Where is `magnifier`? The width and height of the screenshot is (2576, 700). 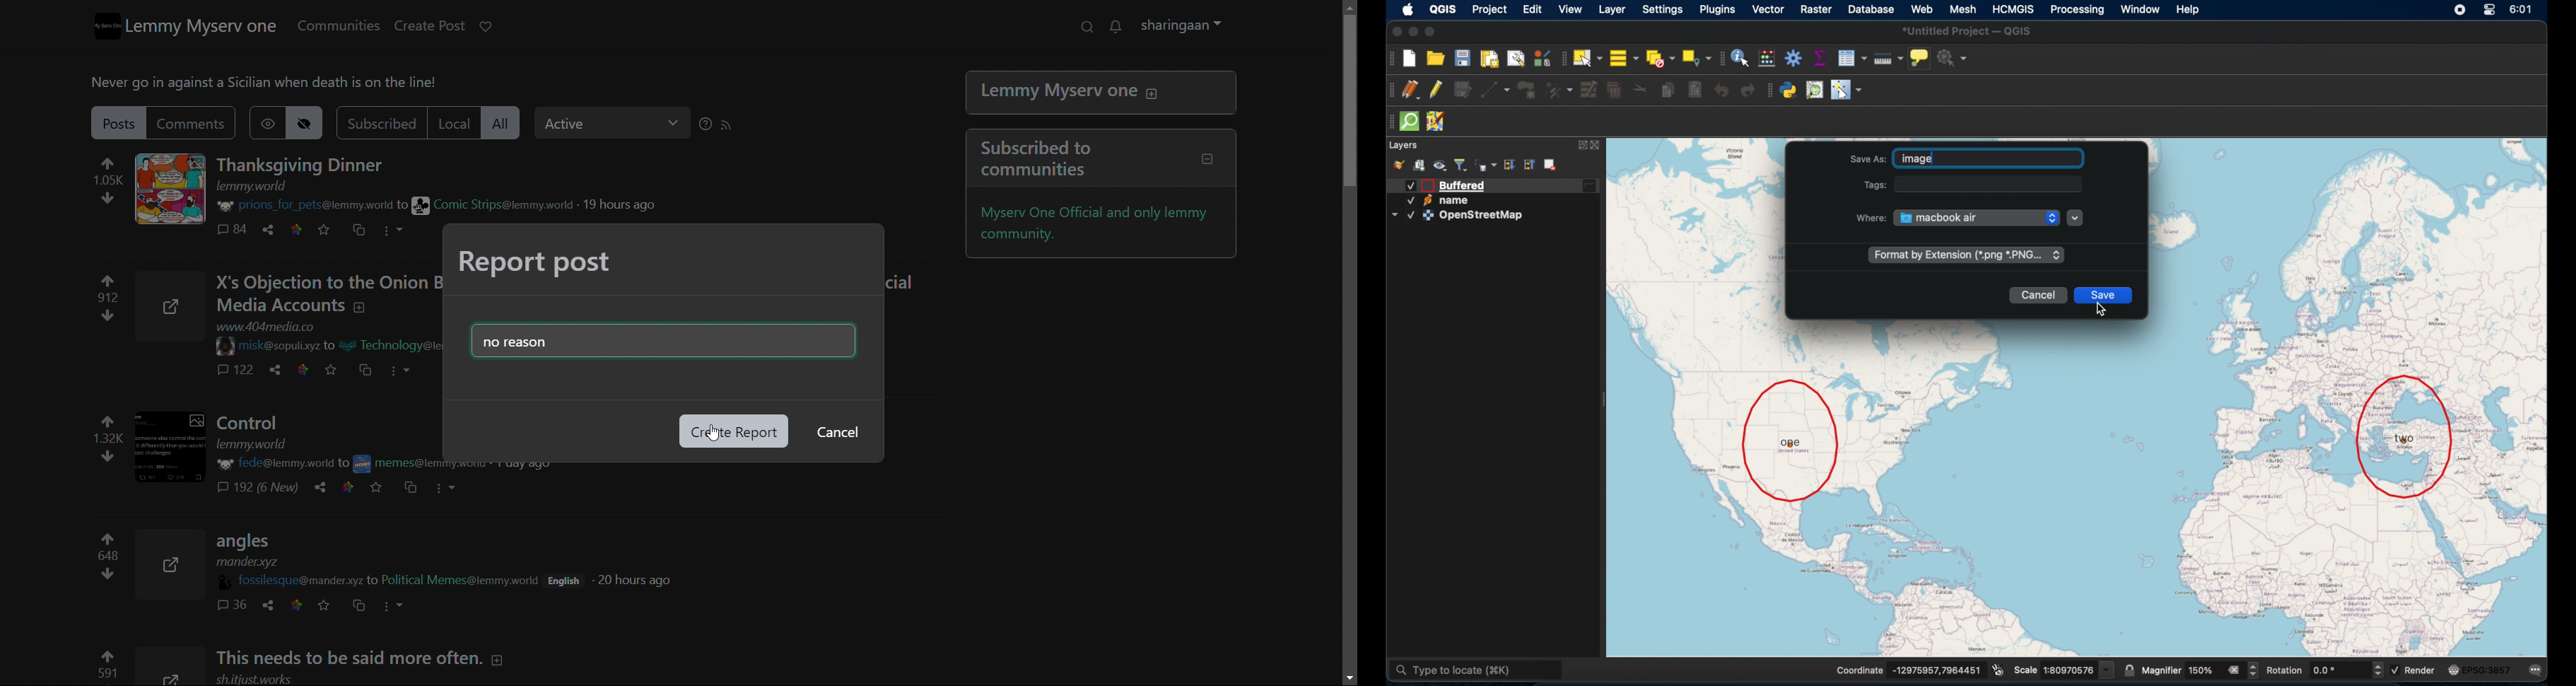 magnifier is located at coordinates (2163, 670).